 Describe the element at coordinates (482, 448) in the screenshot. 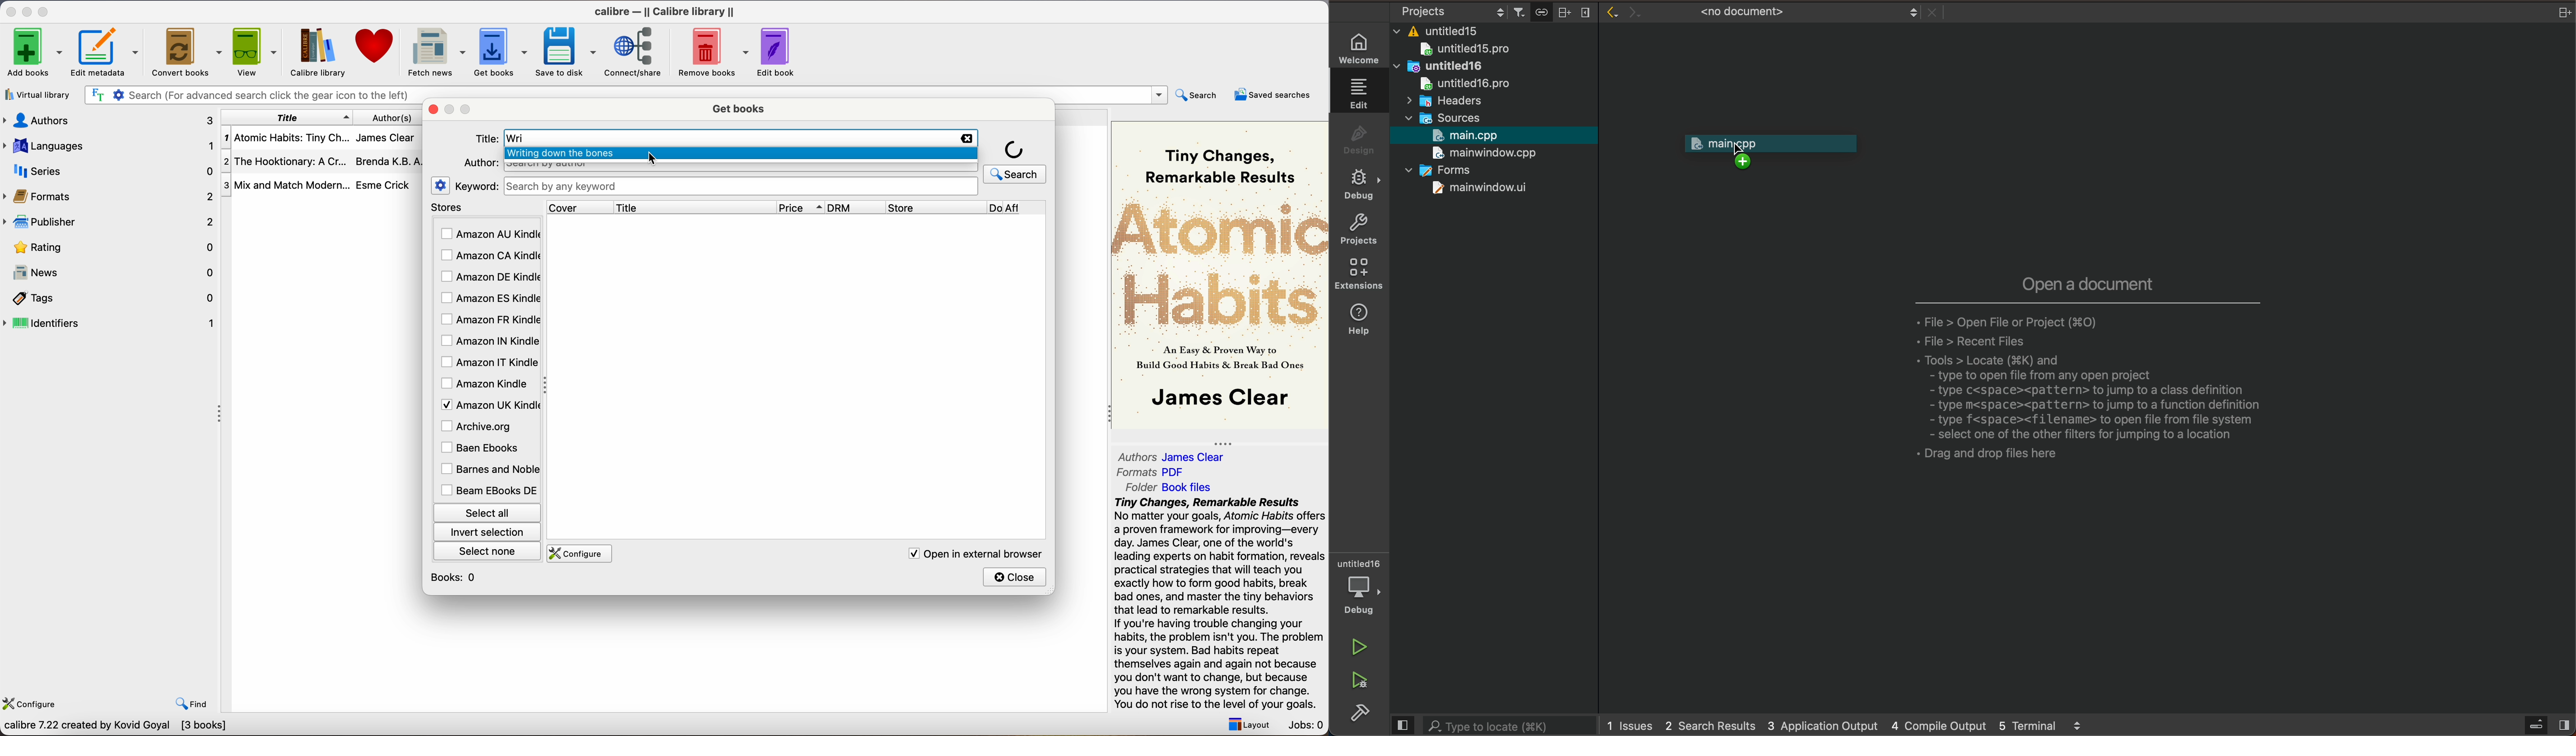

I see `baen ebooks` at that location.